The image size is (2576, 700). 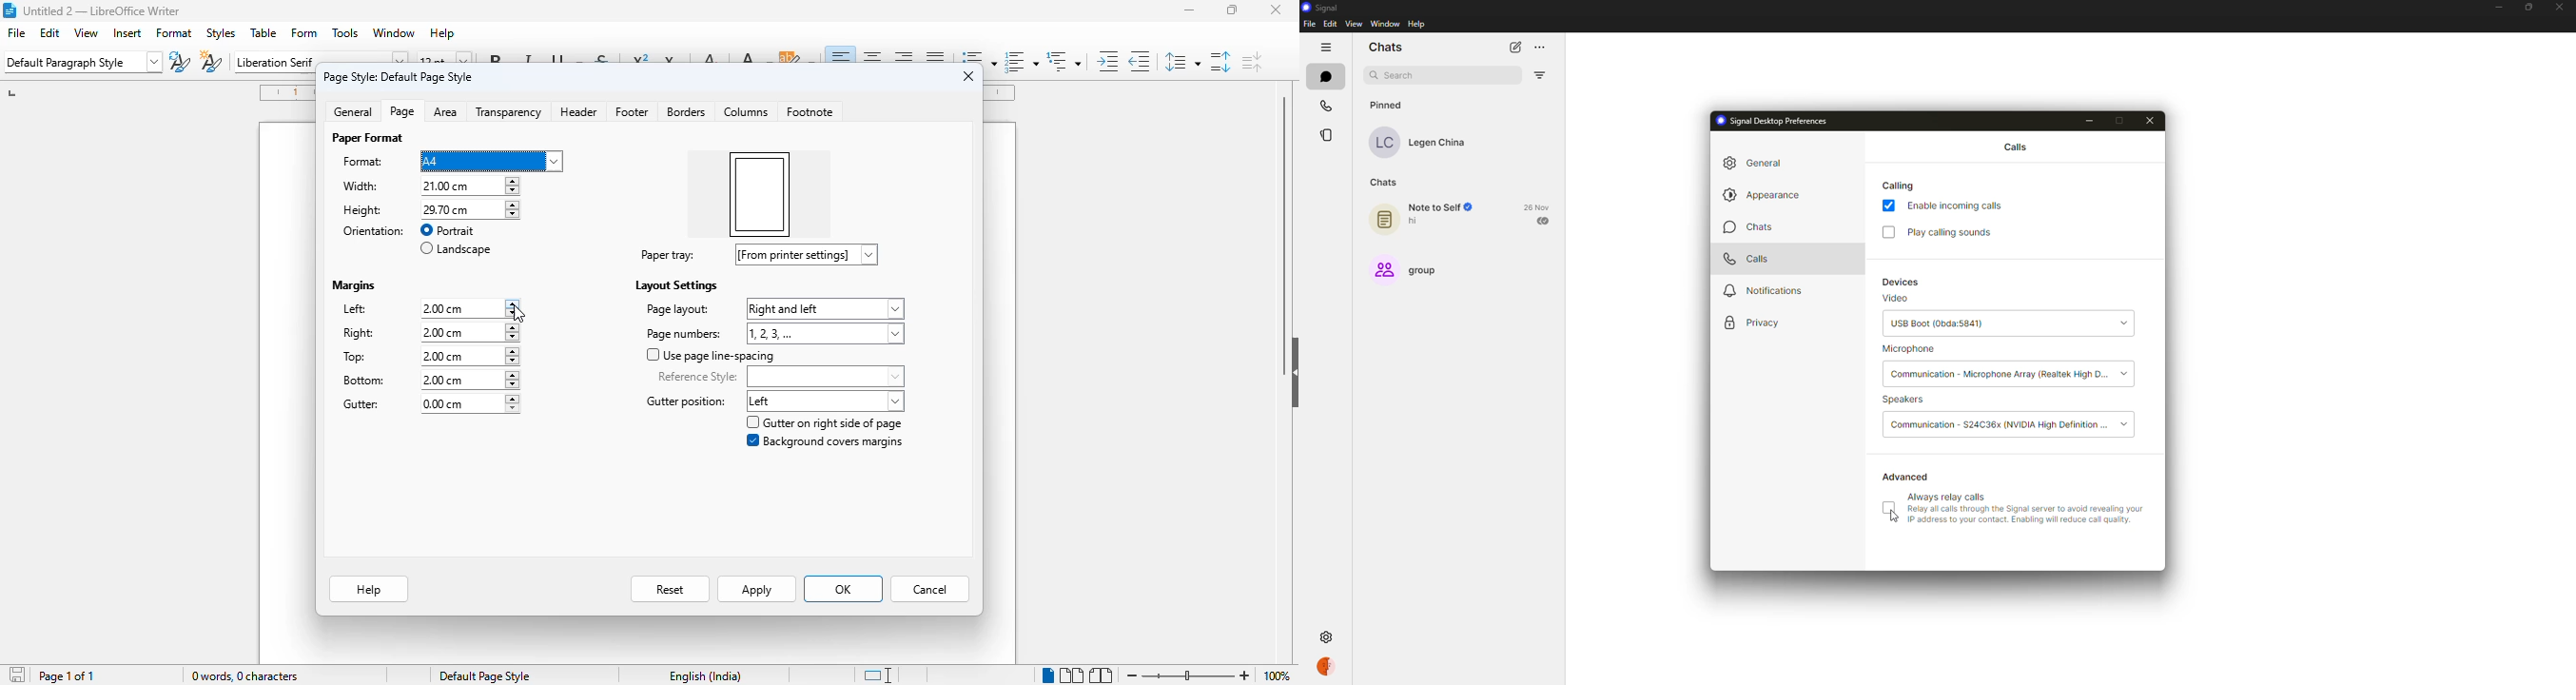 I want to click on Read, so click(x=1545, y=221).